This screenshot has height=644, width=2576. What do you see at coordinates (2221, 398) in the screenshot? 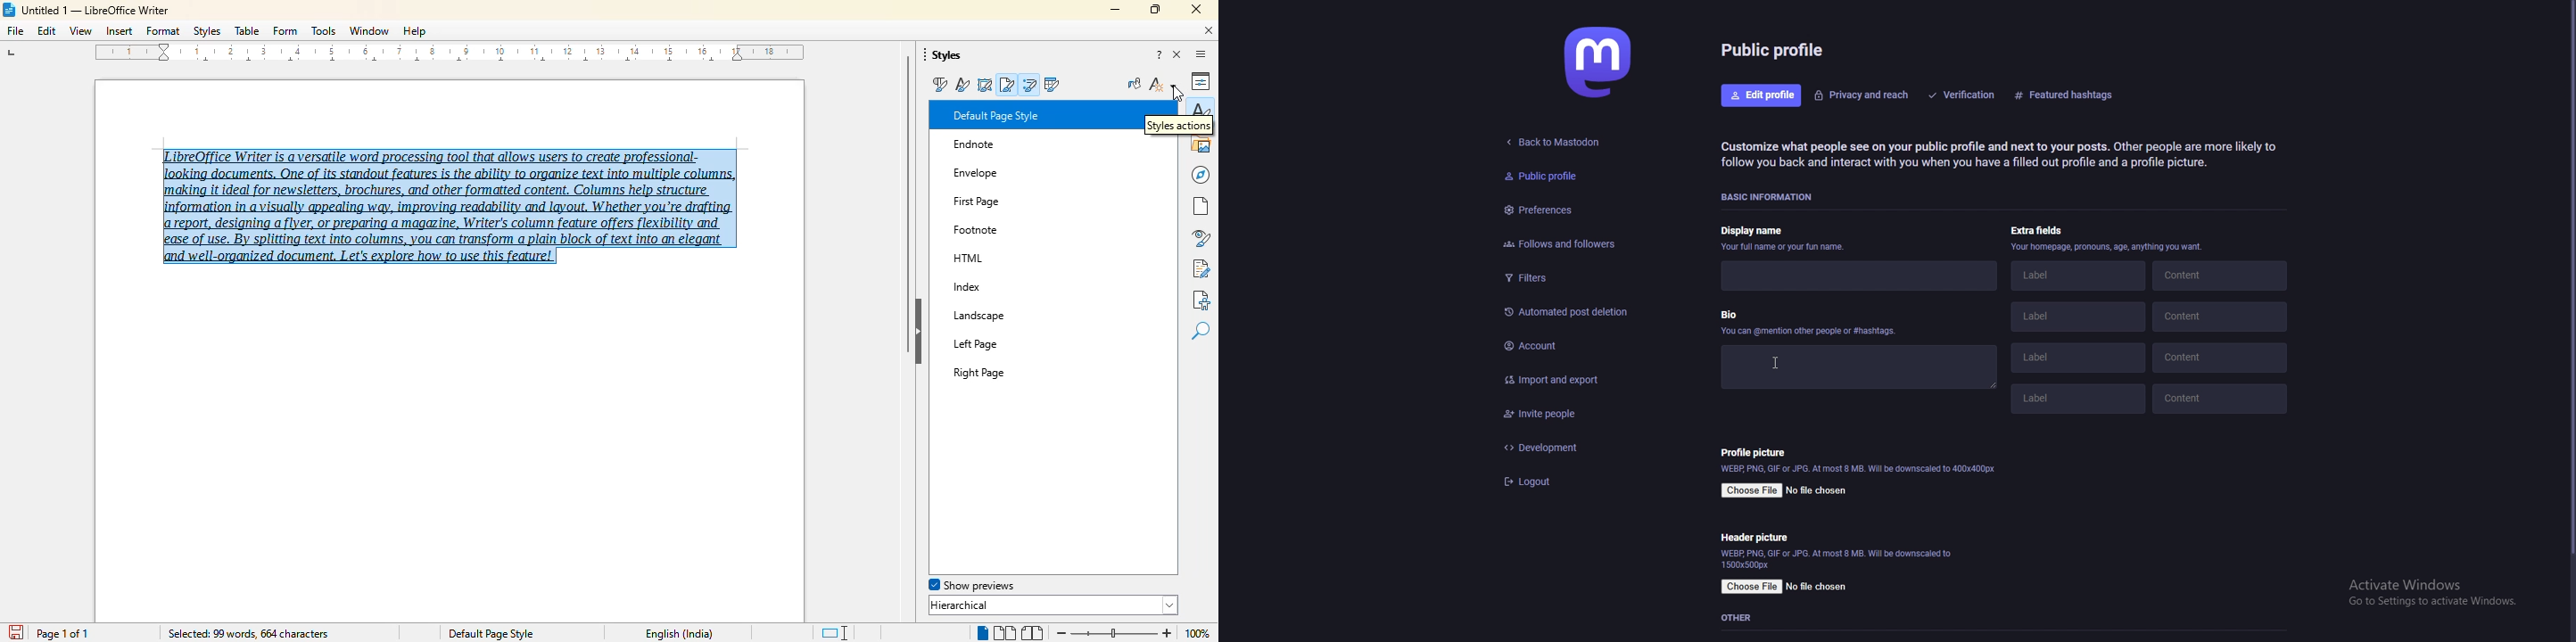
I see `content` at bounding box center [2221, 398].